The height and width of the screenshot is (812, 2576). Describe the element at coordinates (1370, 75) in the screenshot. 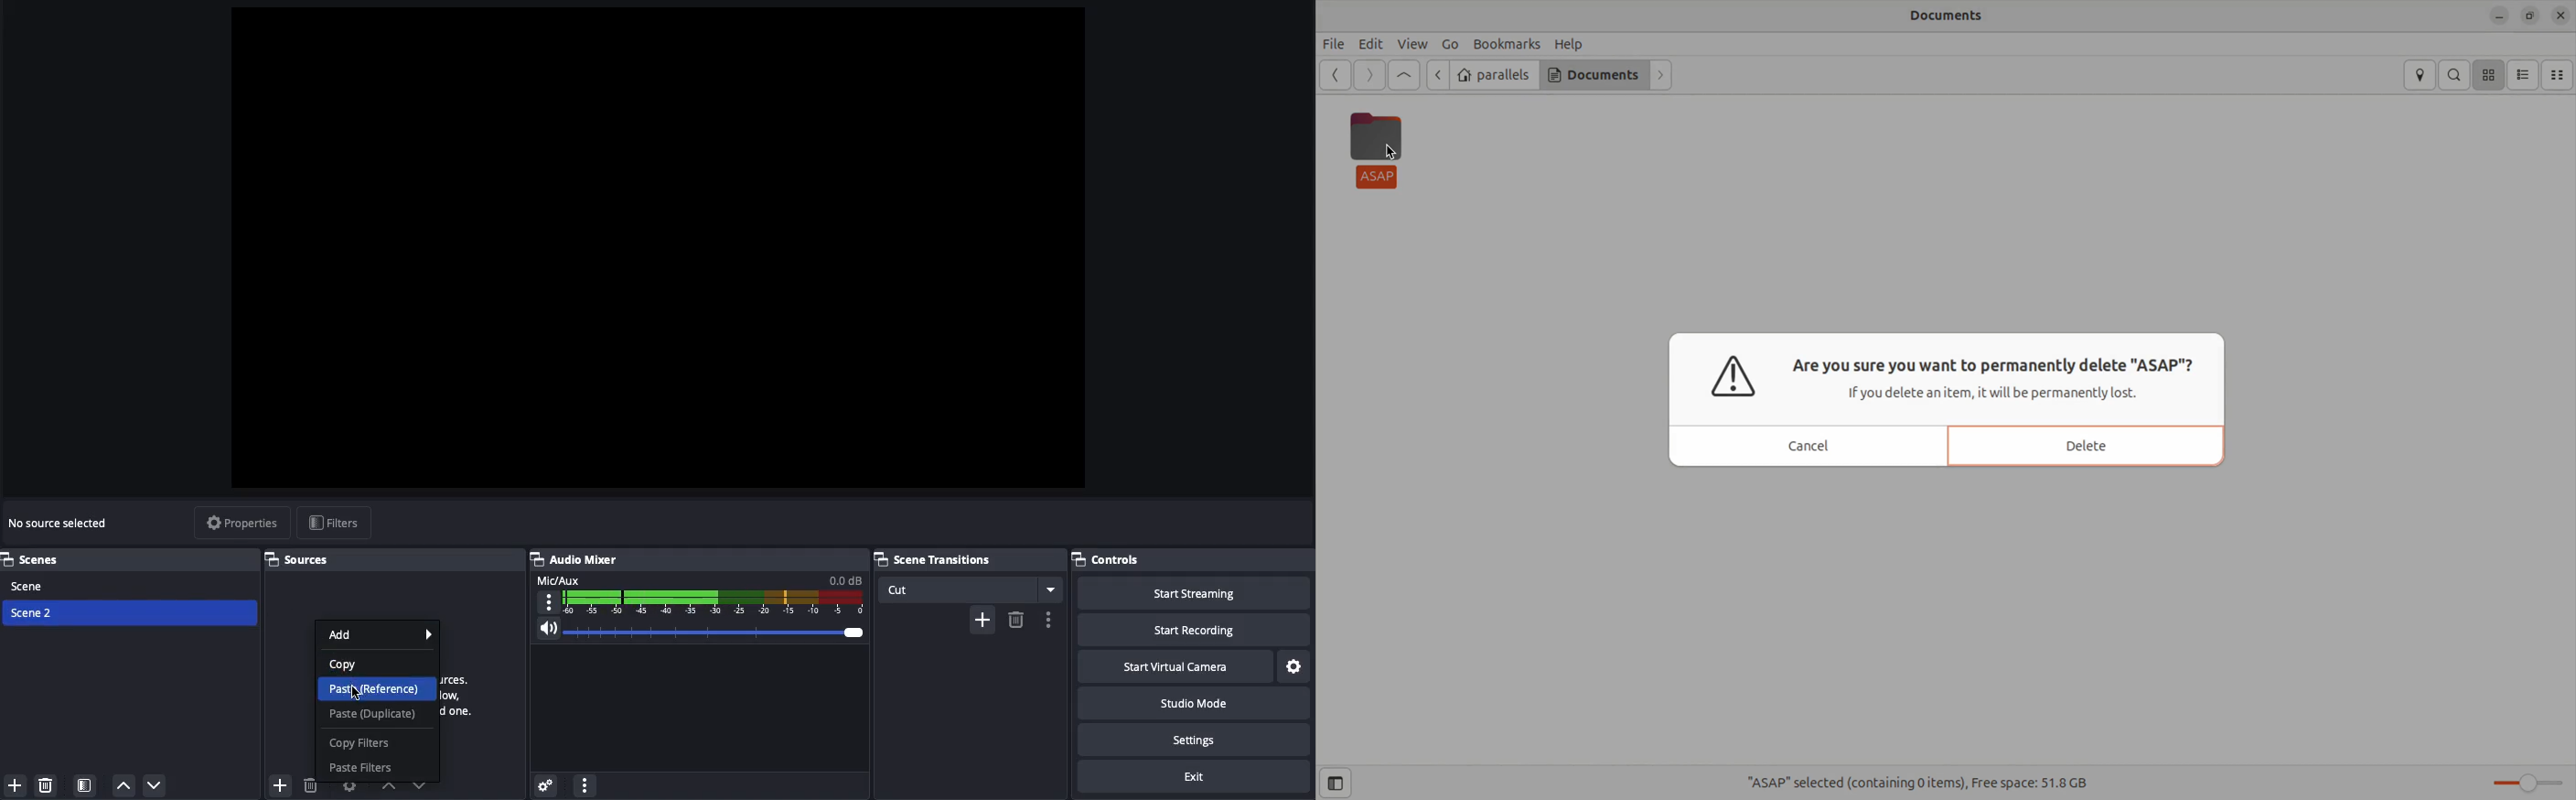

I see `Forward` at that location.